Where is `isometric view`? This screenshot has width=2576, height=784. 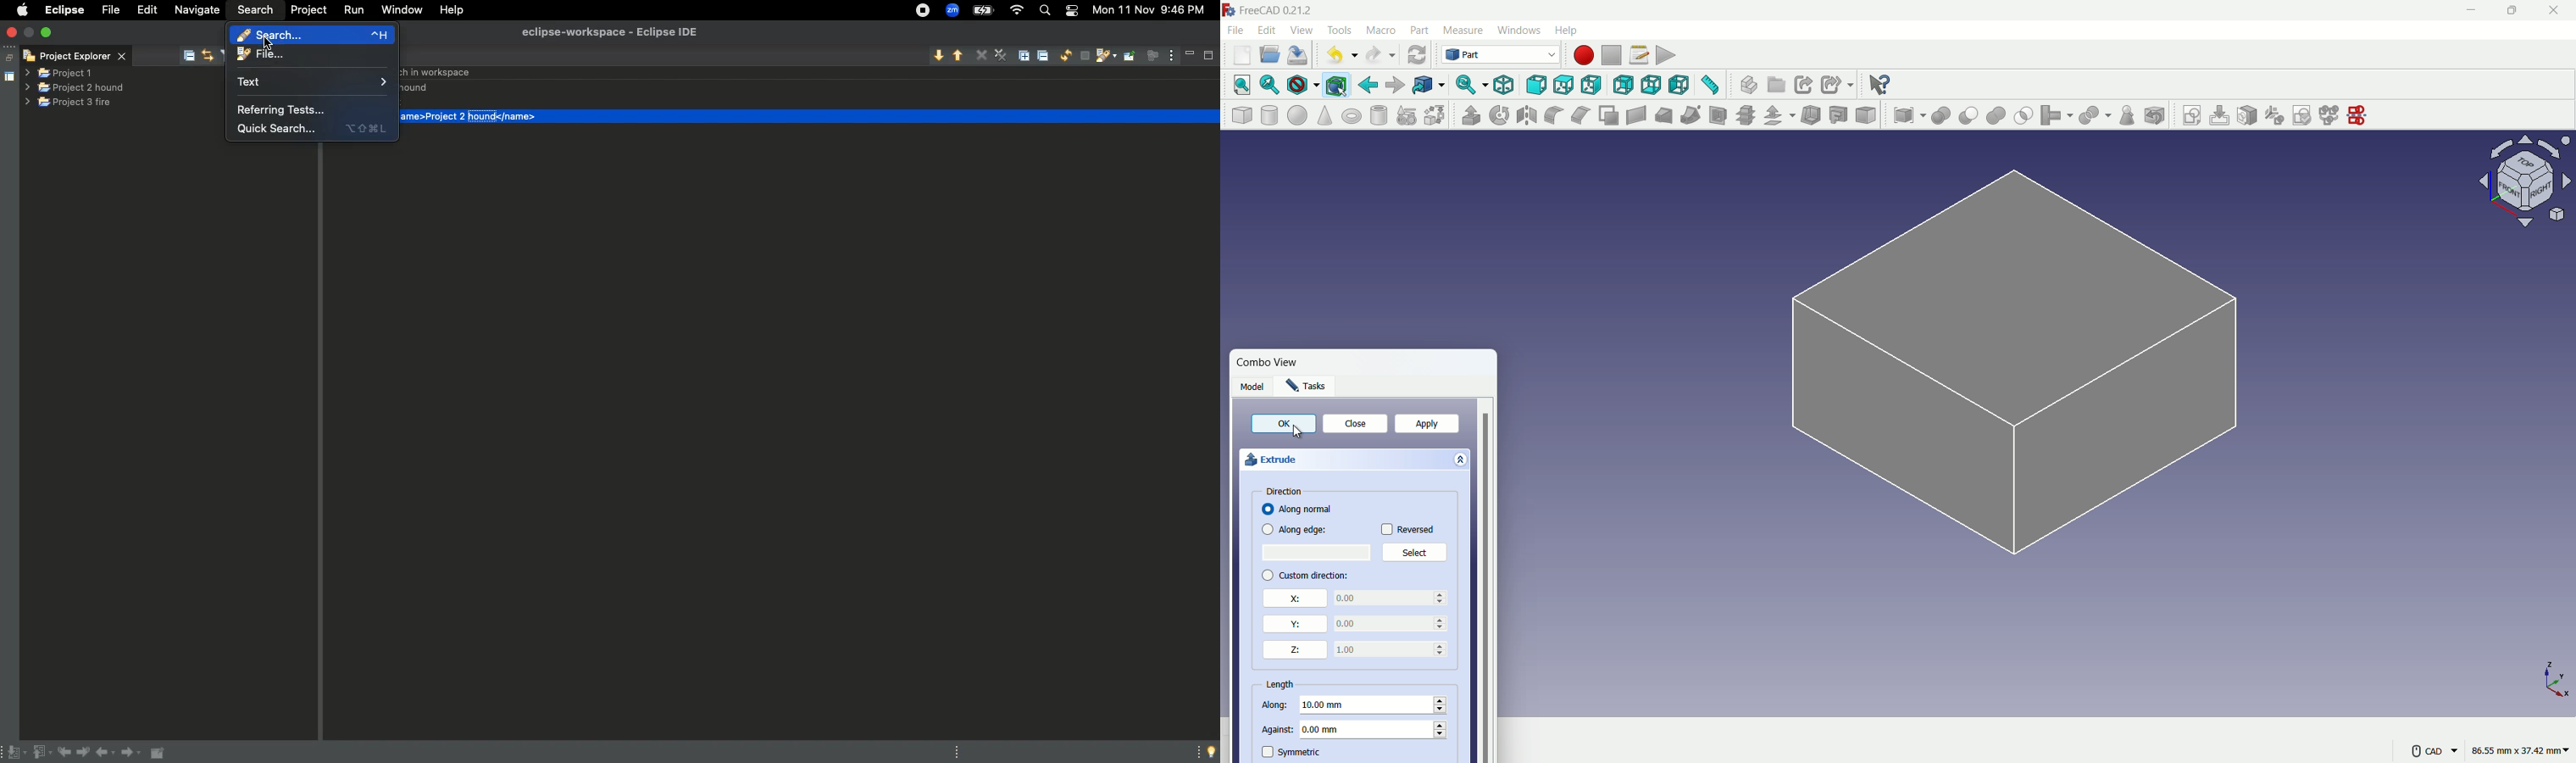
isometric view is located at coordinates (1504, 85).